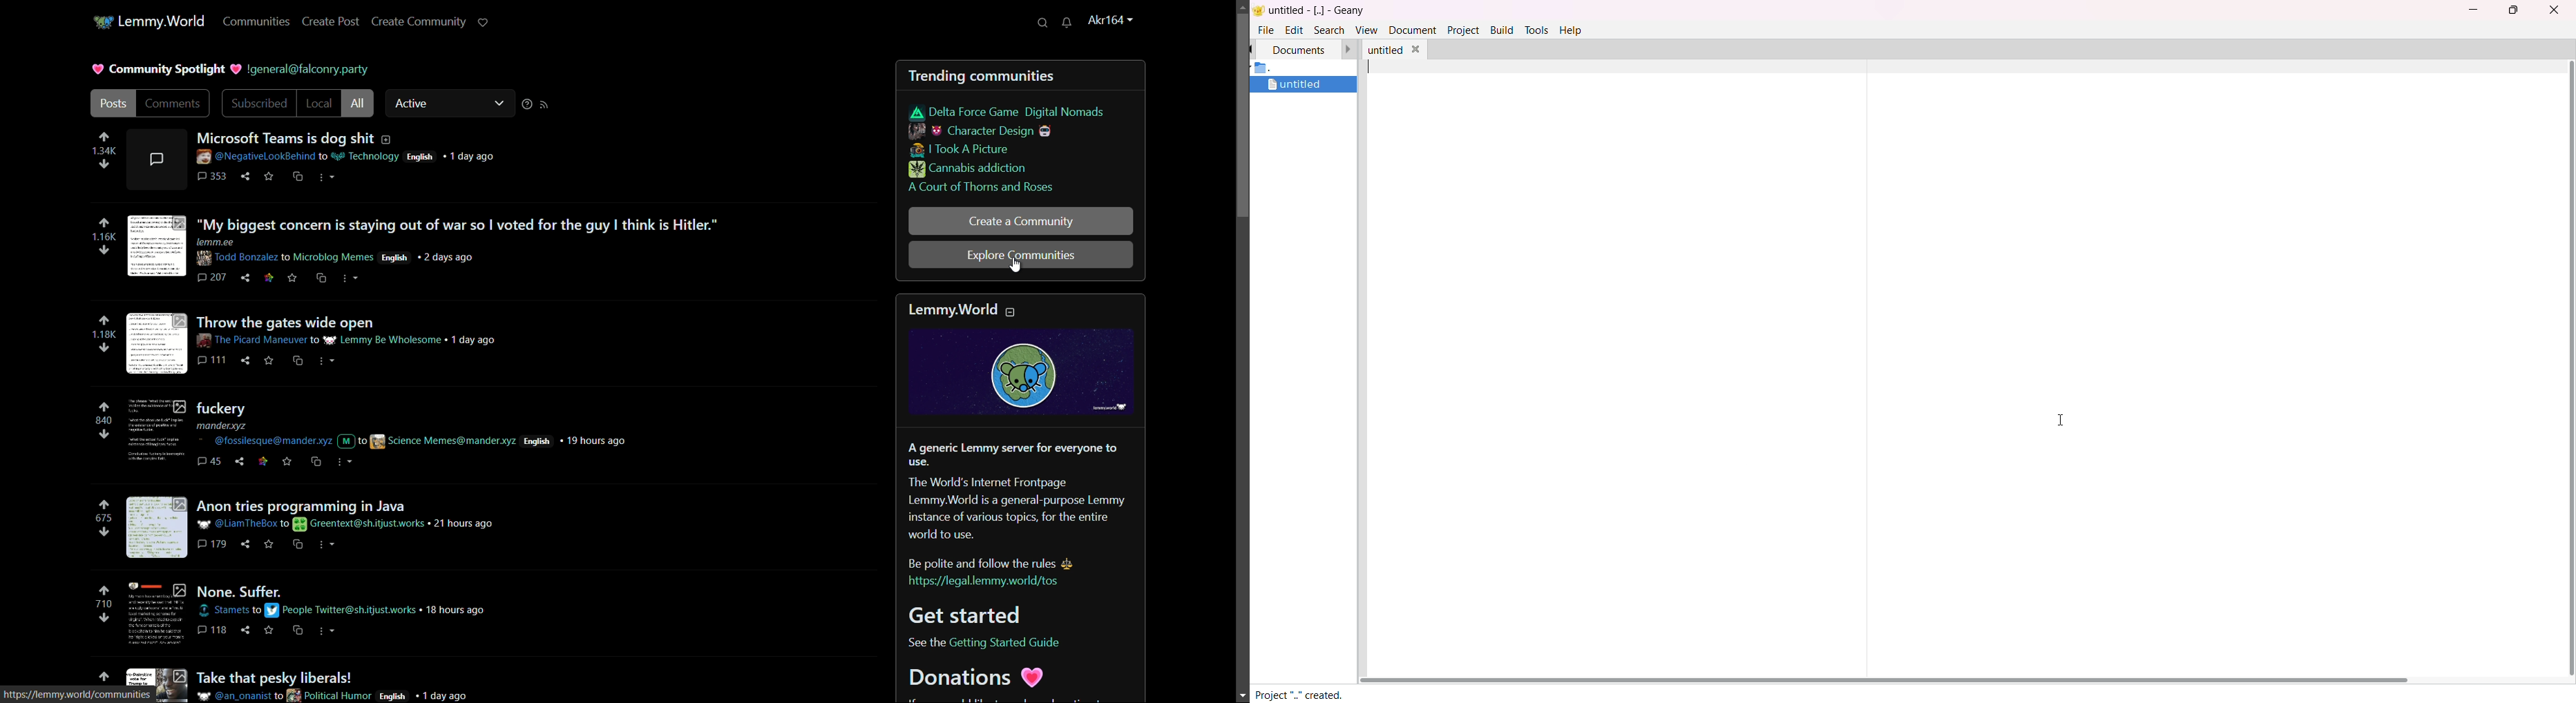 Image resolution: width=2576 pixels, height=728 pixels. I want to click on downvote, so click(104, 164).